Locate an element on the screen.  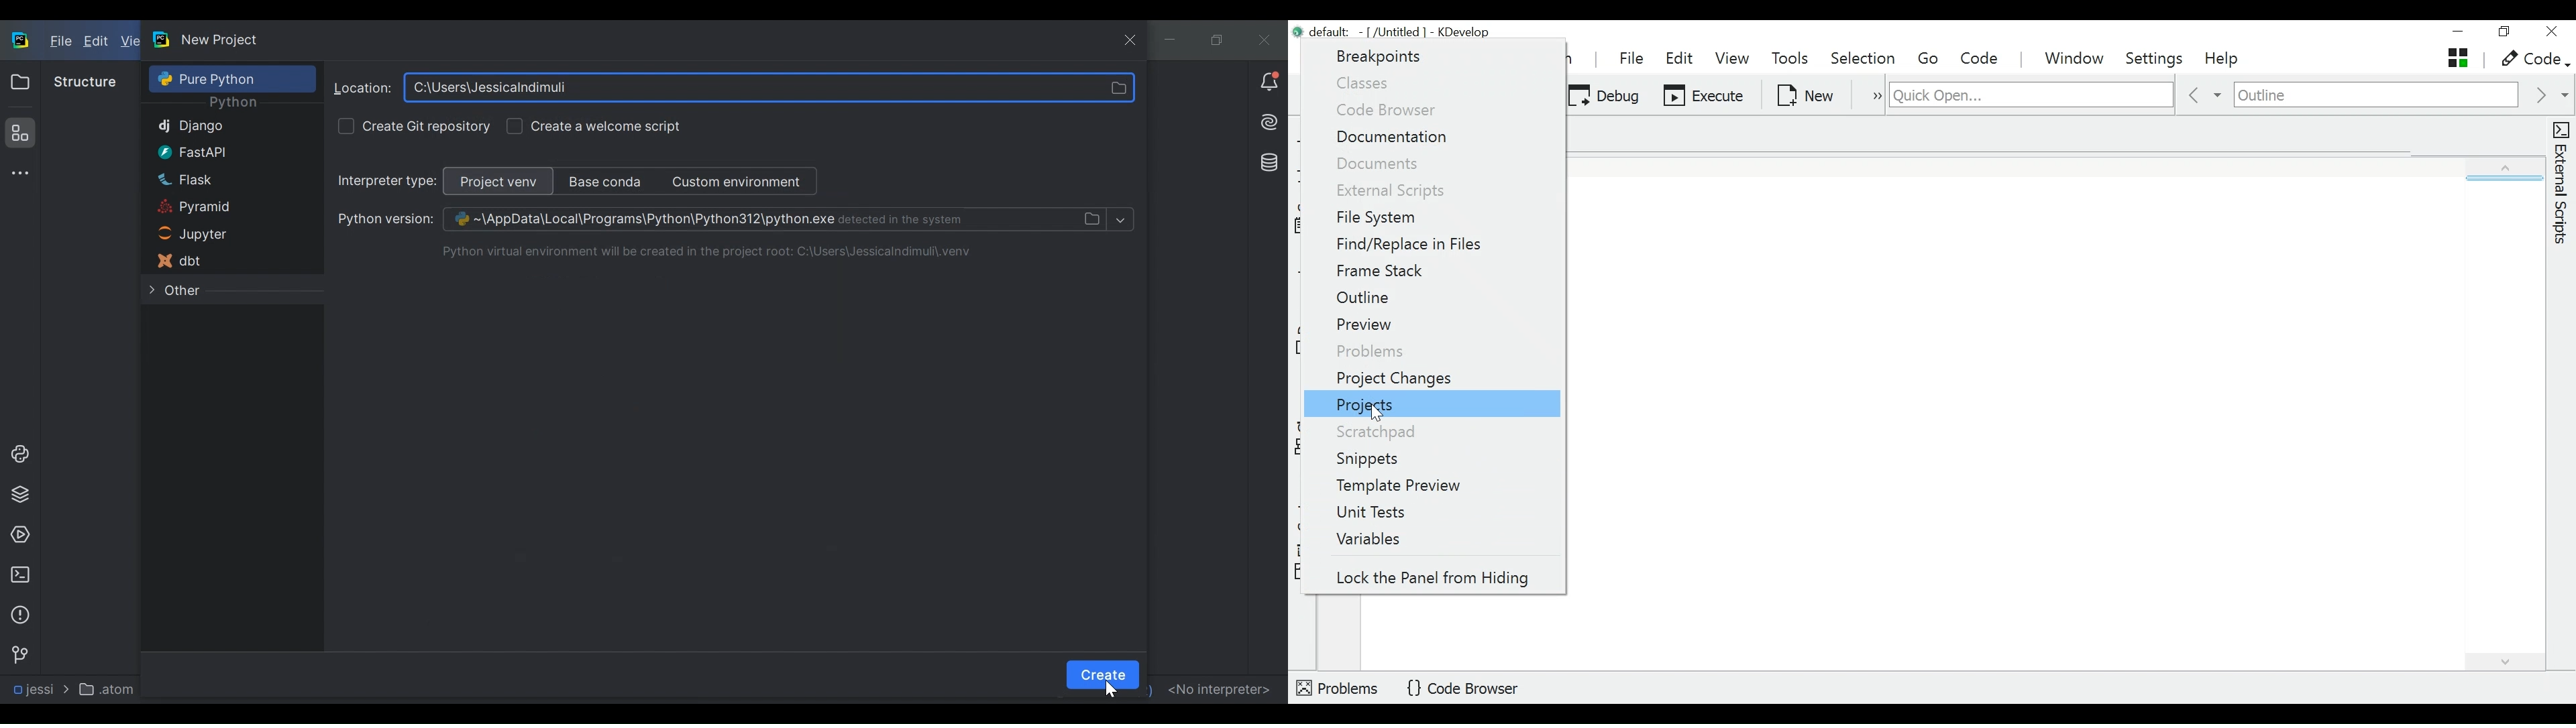
View is located at coordinates (1733, 58).